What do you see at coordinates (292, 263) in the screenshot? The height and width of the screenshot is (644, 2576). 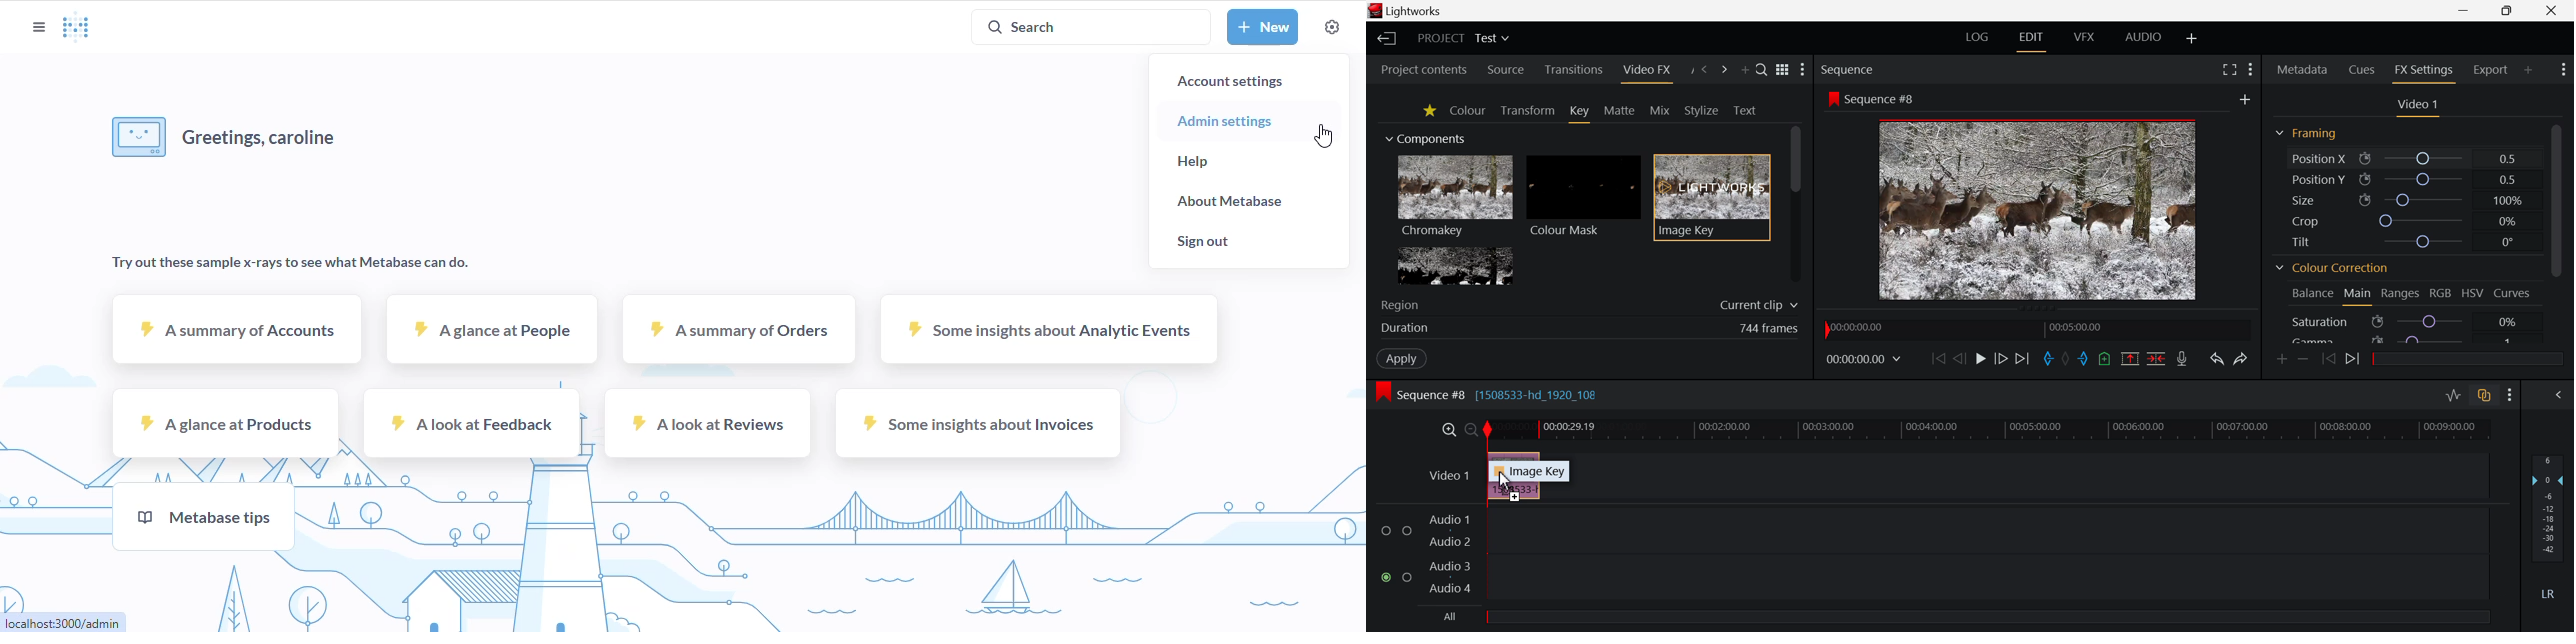 I see `try out these sample x-rays to see what metabase can do.` at bounding box center [292, 263].